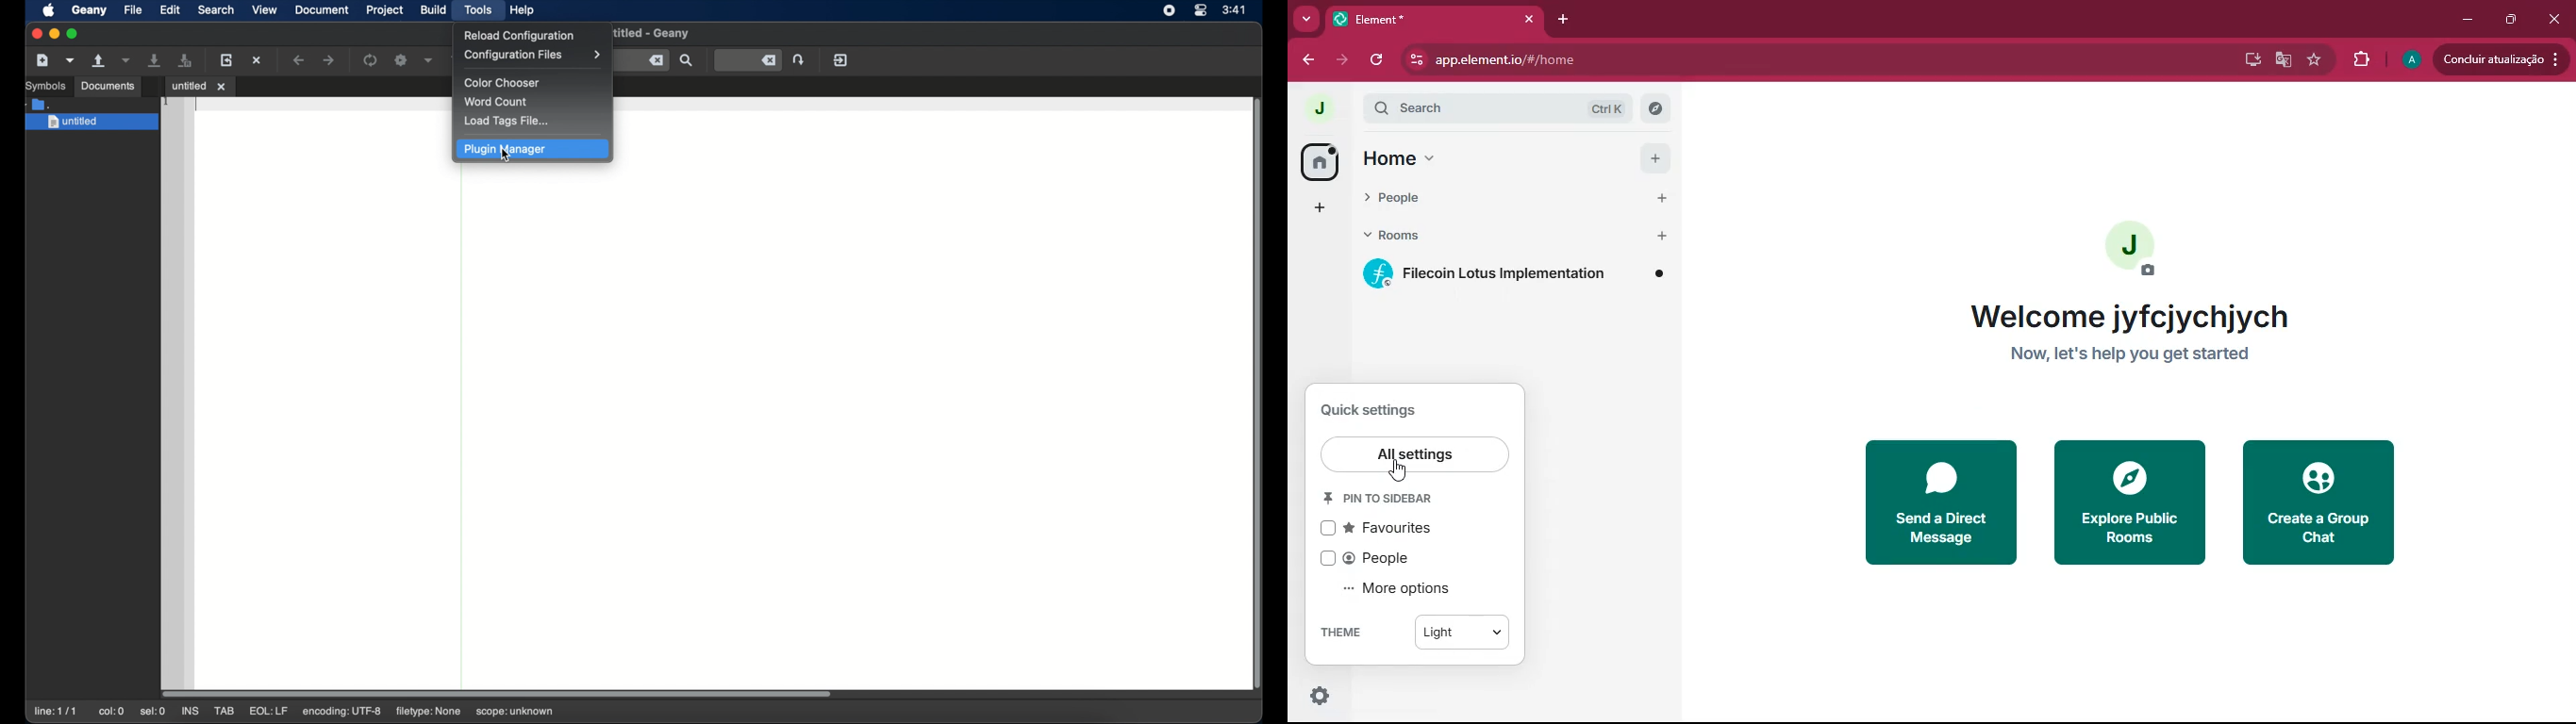 The width and height of the screenshot is (2576, 728). What do you see at coordinates (54, 34) in the screenshot?
I see `minimize` at bounding box center [54, 34].